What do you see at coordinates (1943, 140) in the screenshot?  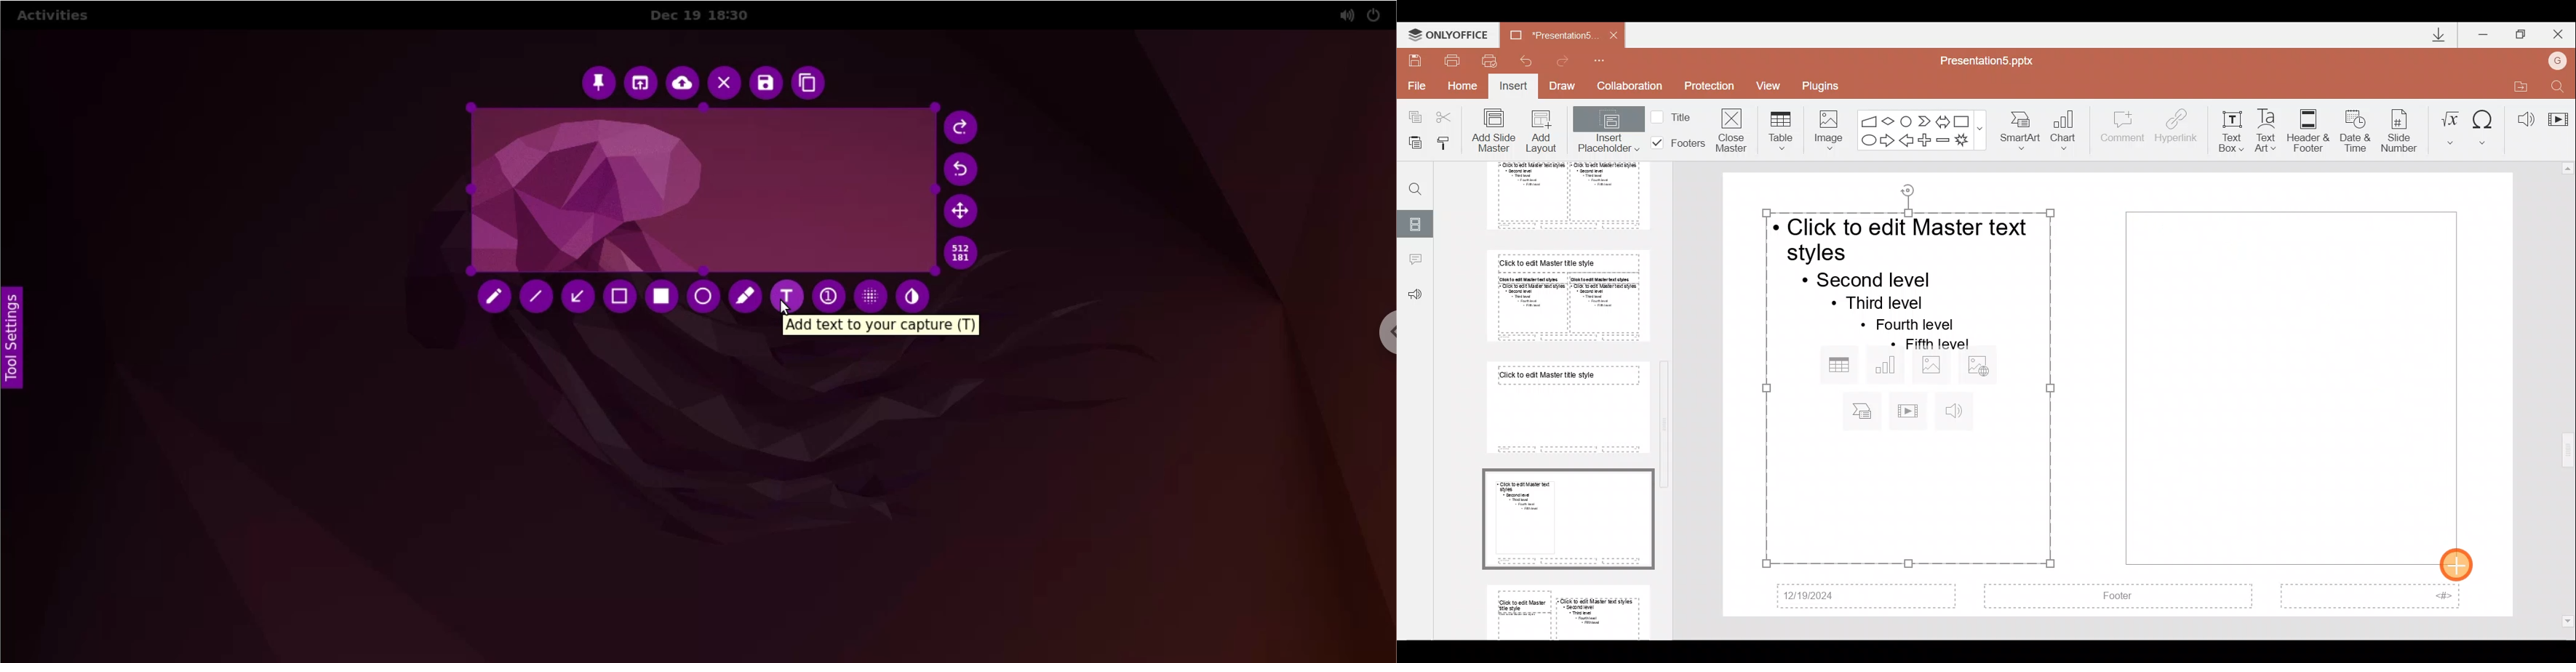 I see `Minus` at bounding box center [1943, 140].